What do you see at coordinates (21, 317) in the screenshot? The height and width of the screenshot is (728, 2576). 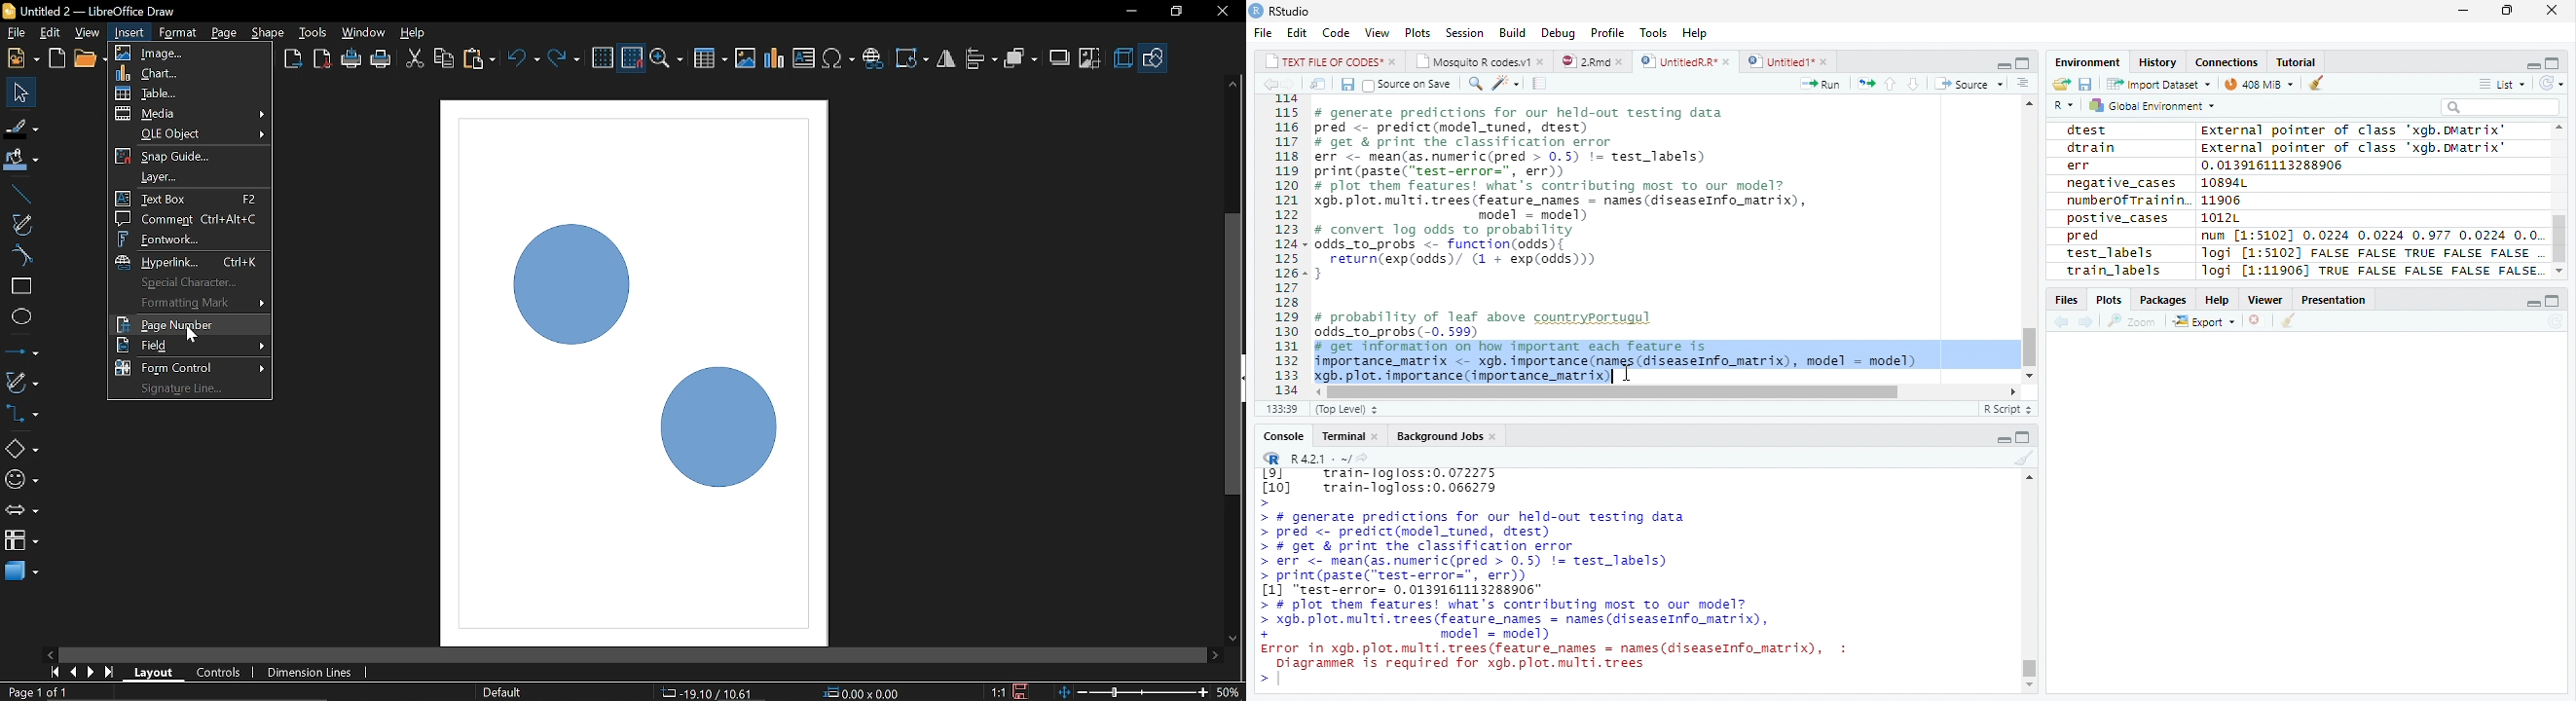 I see `Eclipse` at bounding box center [21, 317].